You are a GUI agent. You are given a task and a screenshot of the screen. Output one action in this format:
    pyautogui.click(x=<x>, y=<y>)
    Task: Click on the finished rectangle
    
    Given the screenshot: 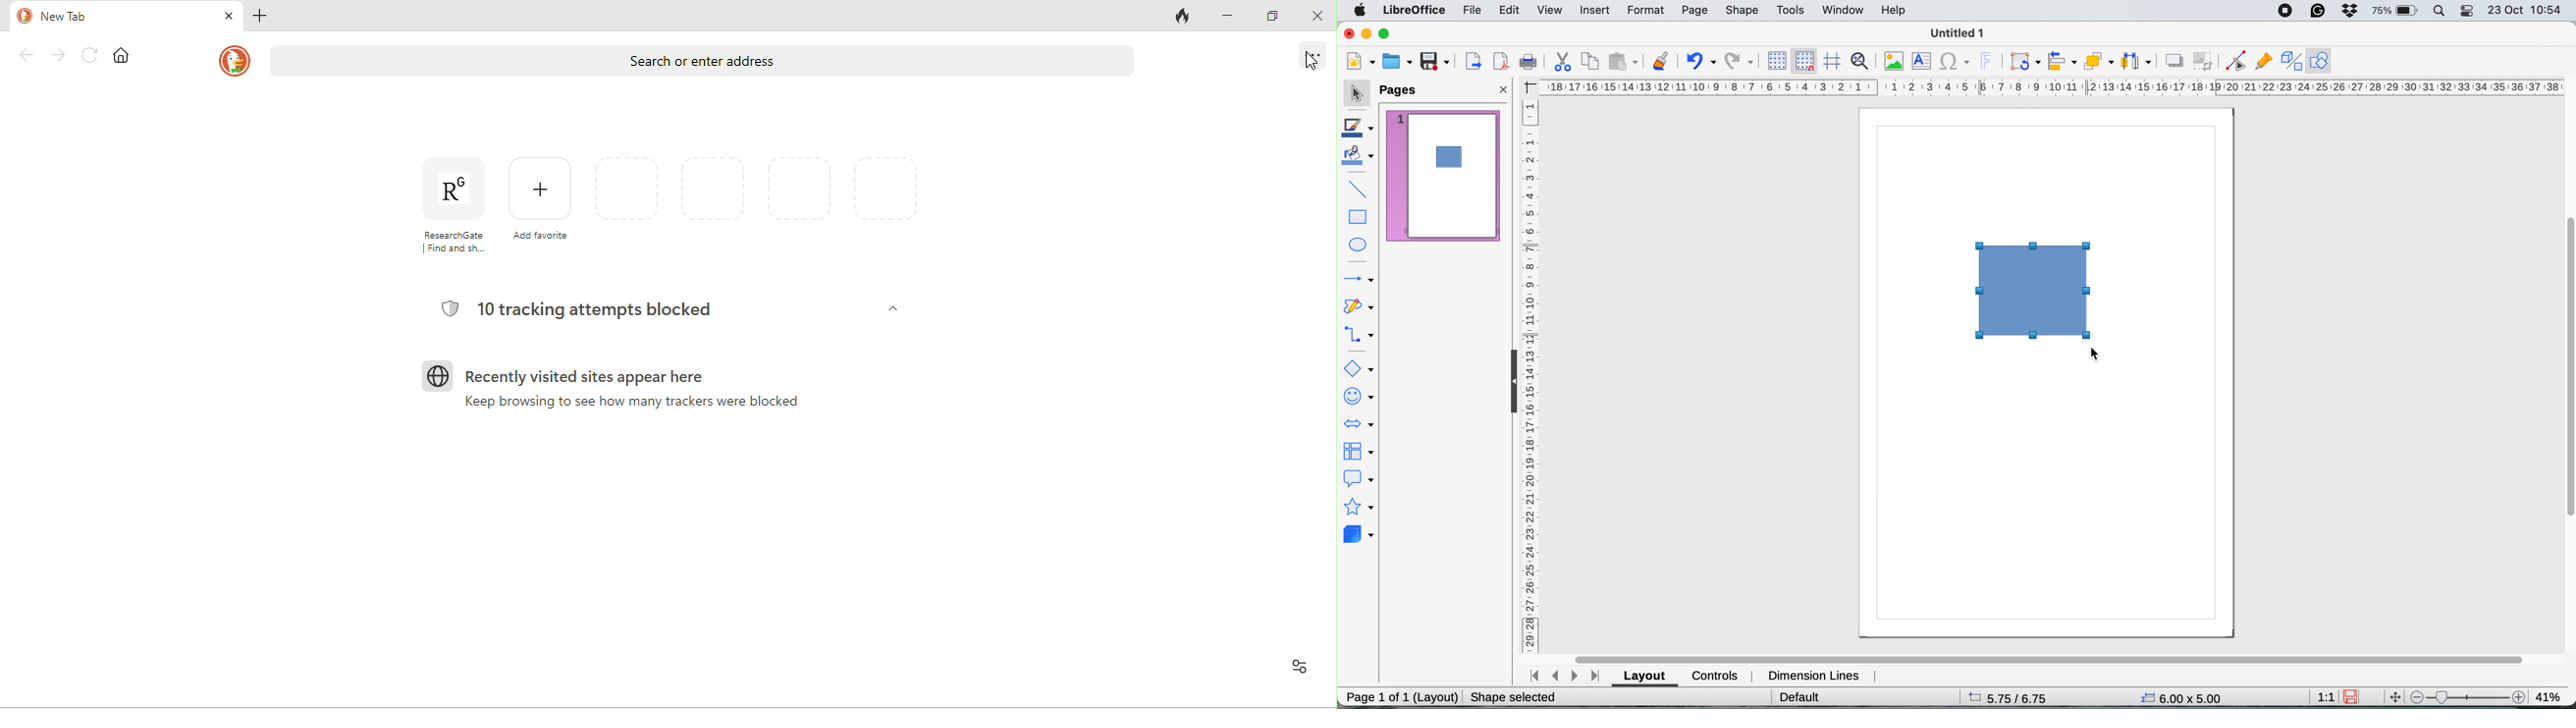 What is the action you would take?
    pyautogui.click(x=2035, y=290)
    